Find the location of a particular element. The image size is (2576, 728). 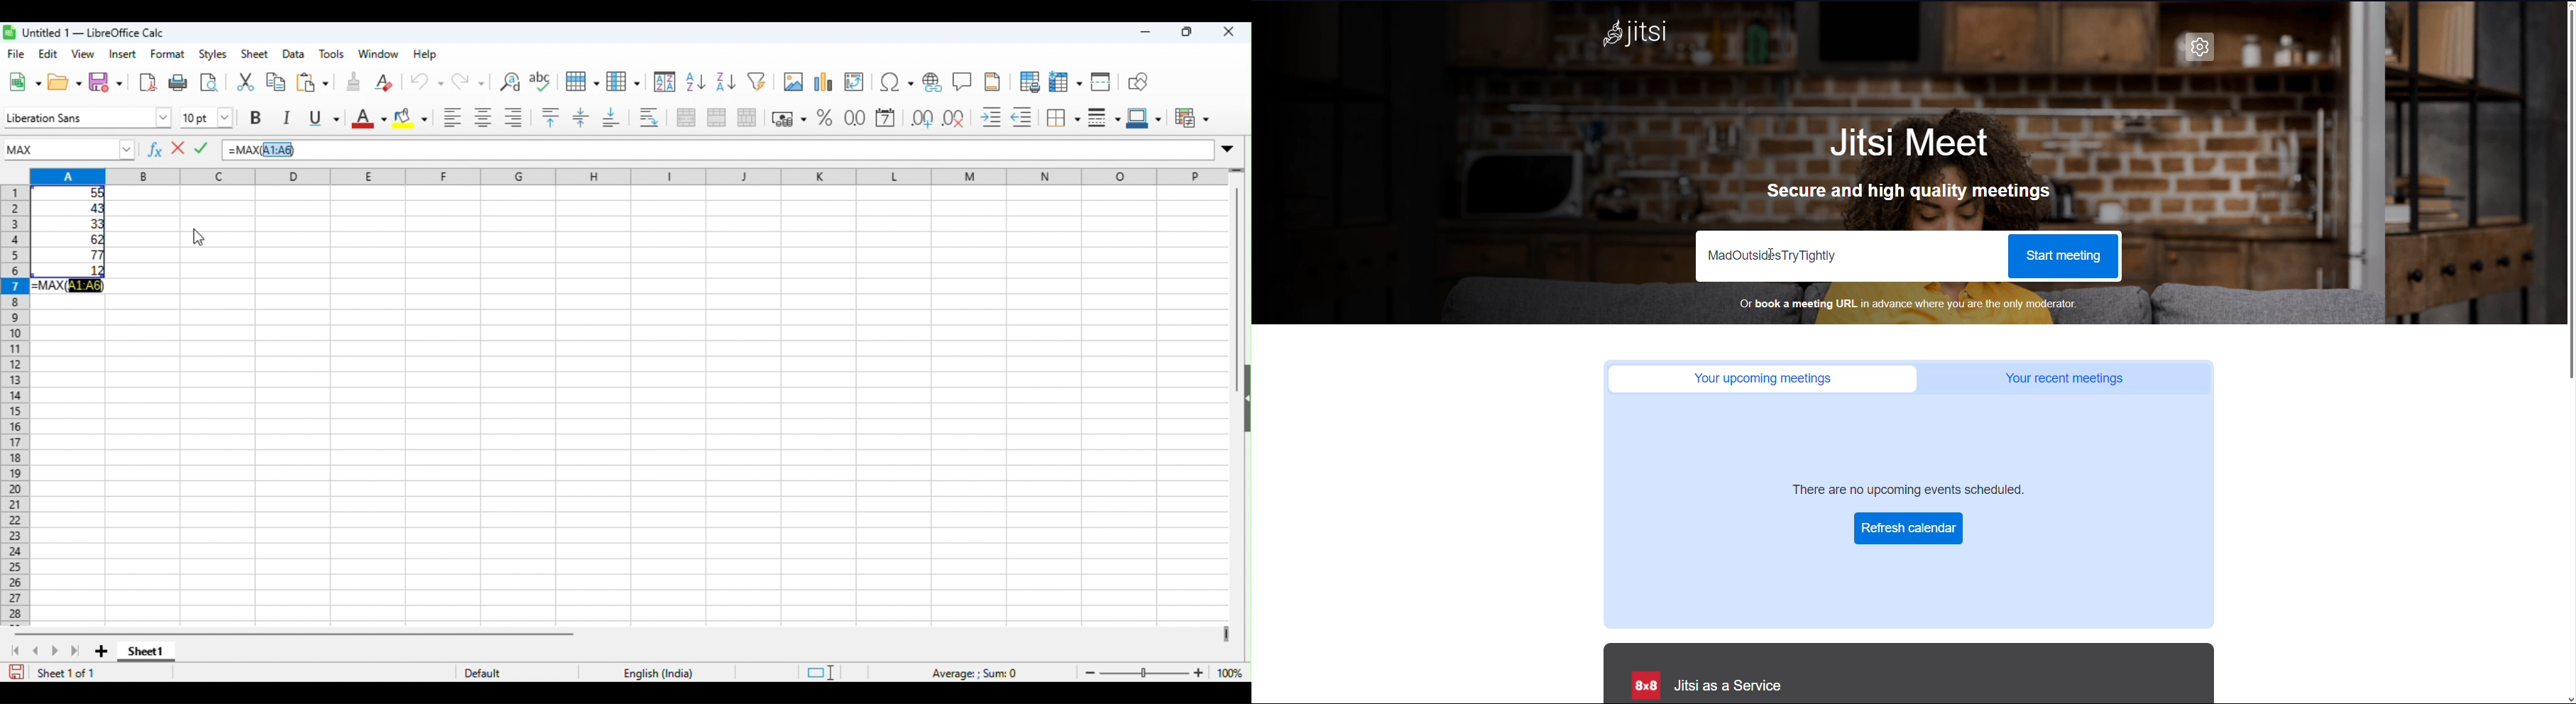

default is located at coordinates (488, 673).